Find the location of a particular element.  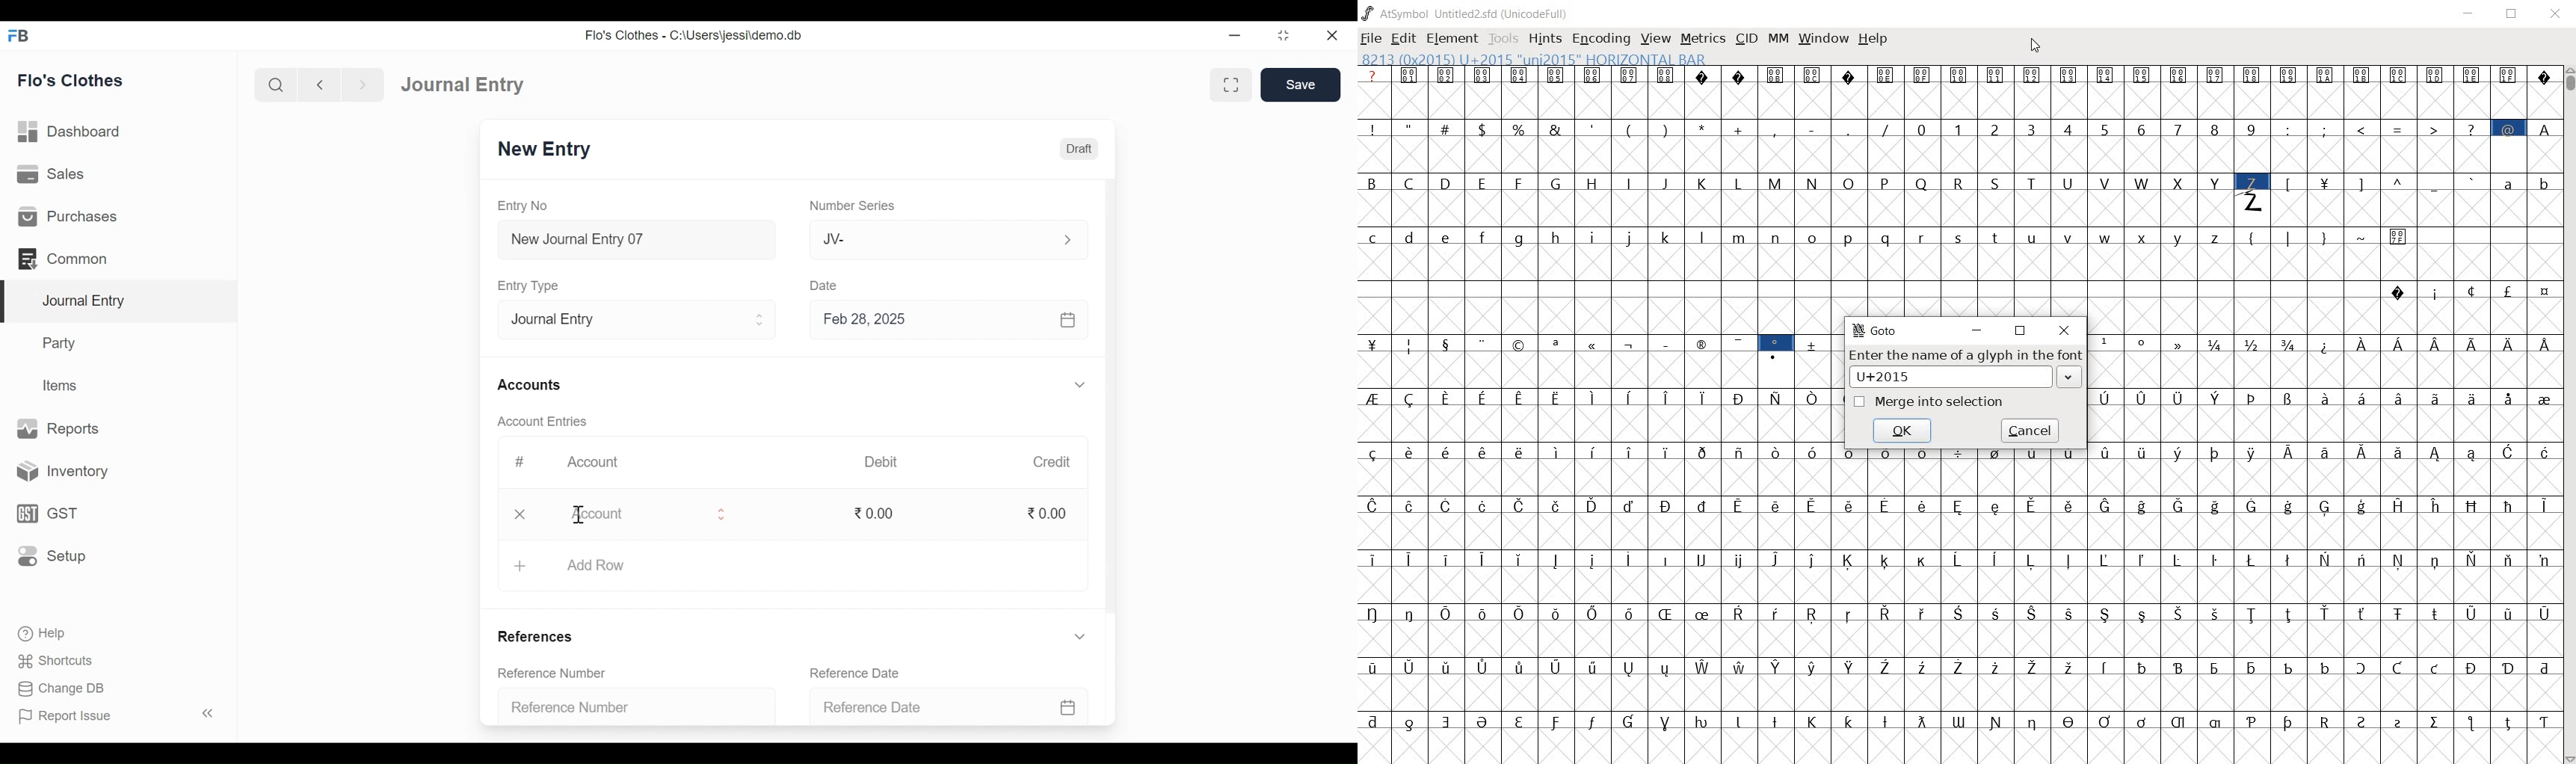

Account Entries is located at coordinates (542, 421).